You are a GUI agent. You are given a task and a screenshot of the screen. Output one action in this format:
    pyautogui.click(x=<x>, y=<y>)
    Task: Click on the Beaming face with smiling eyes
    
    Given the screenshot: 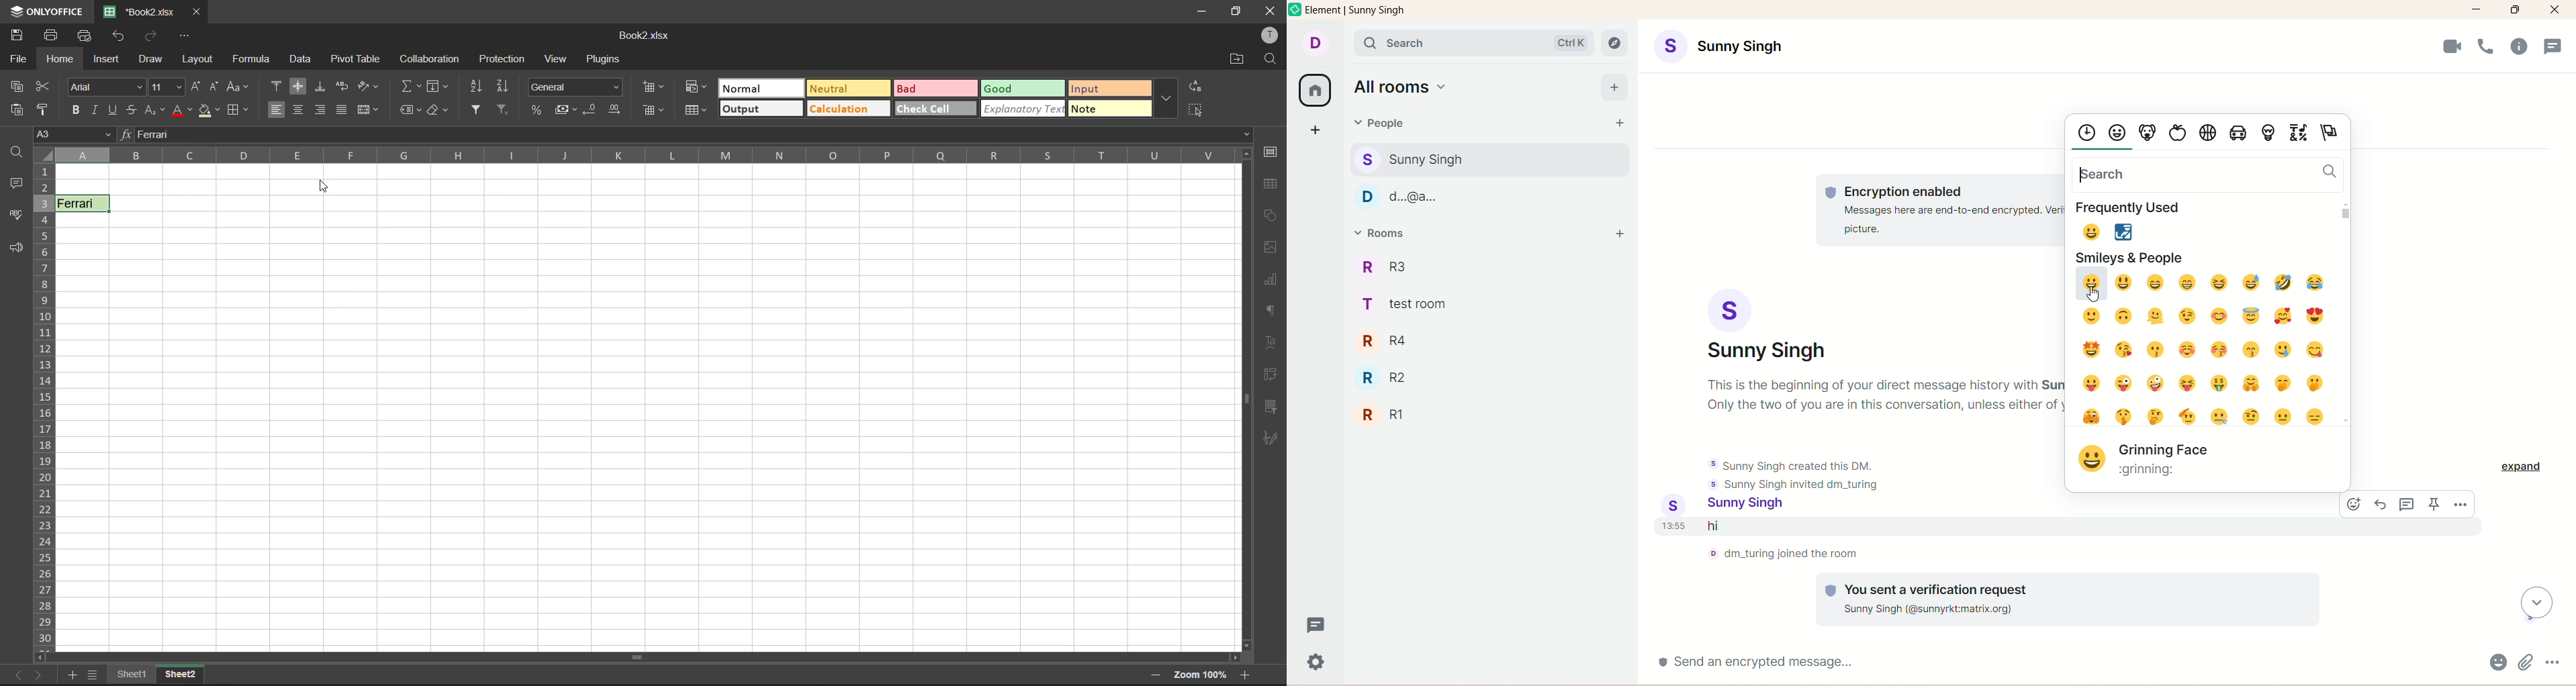 What is the action you would take?
    pyautogui.click(x=2188, y=283)
    